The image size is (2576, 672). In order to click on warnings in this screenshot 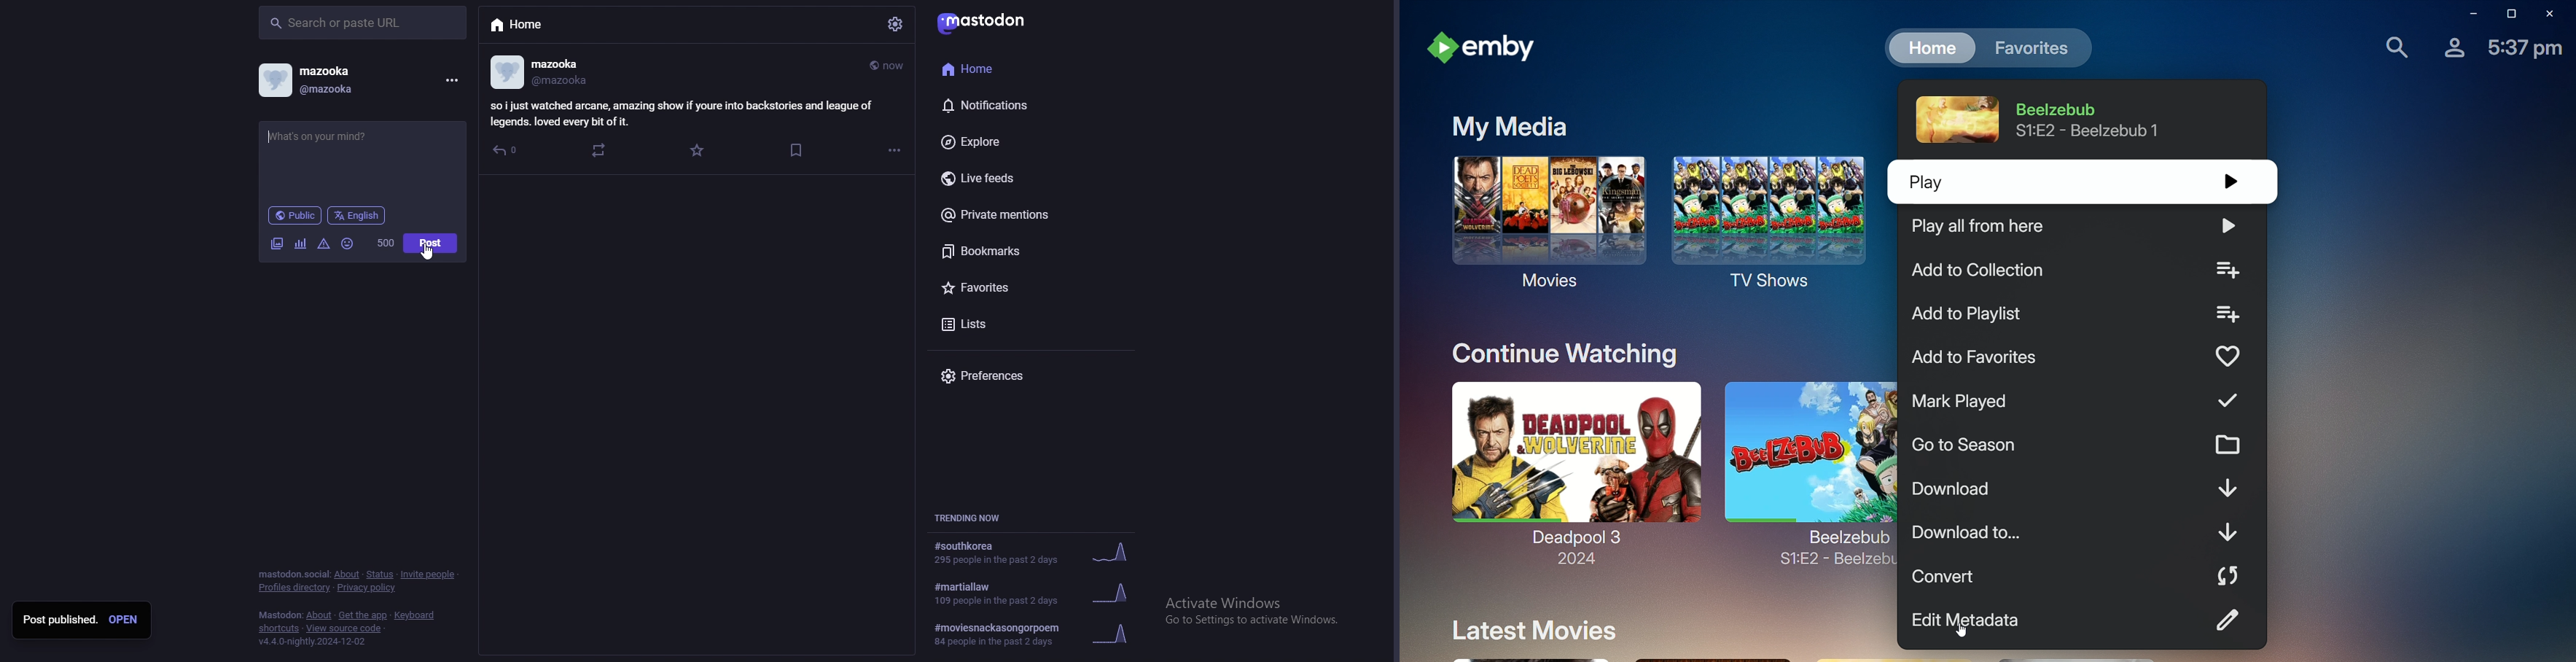, I will do `click(323, 244)`.